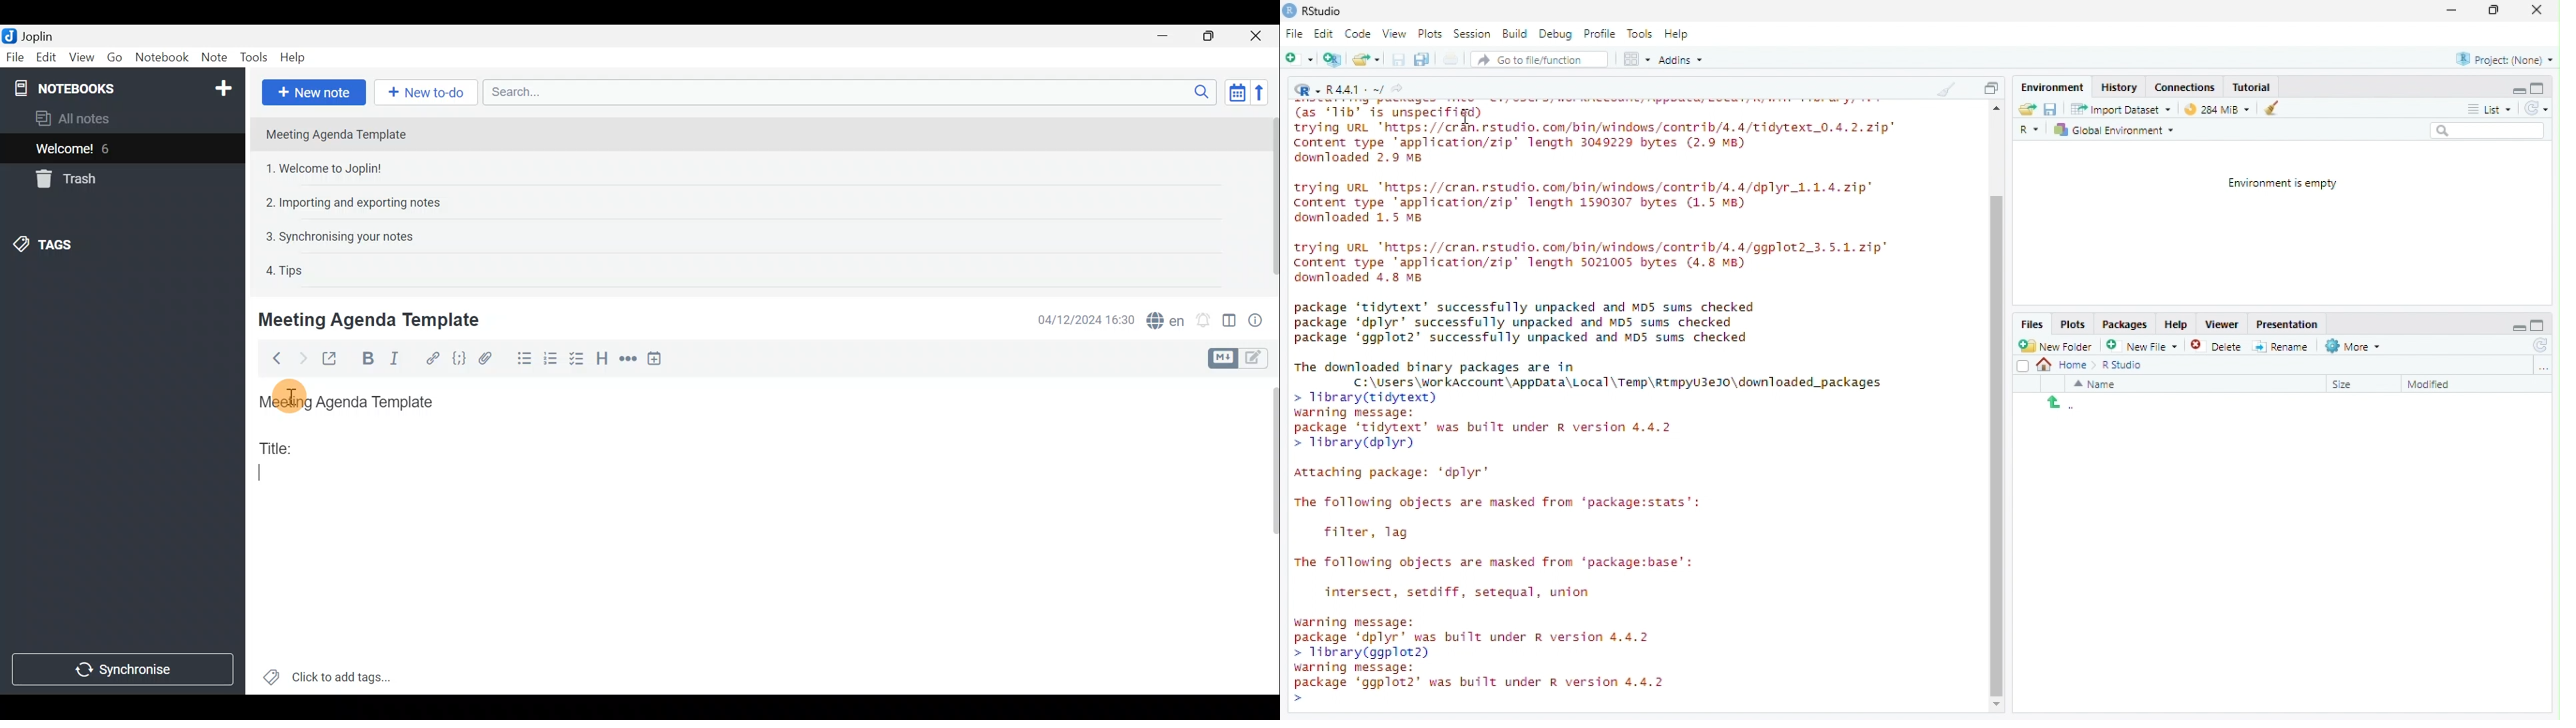  I want to click on Meeting Agenda Template, so click(350, 403).